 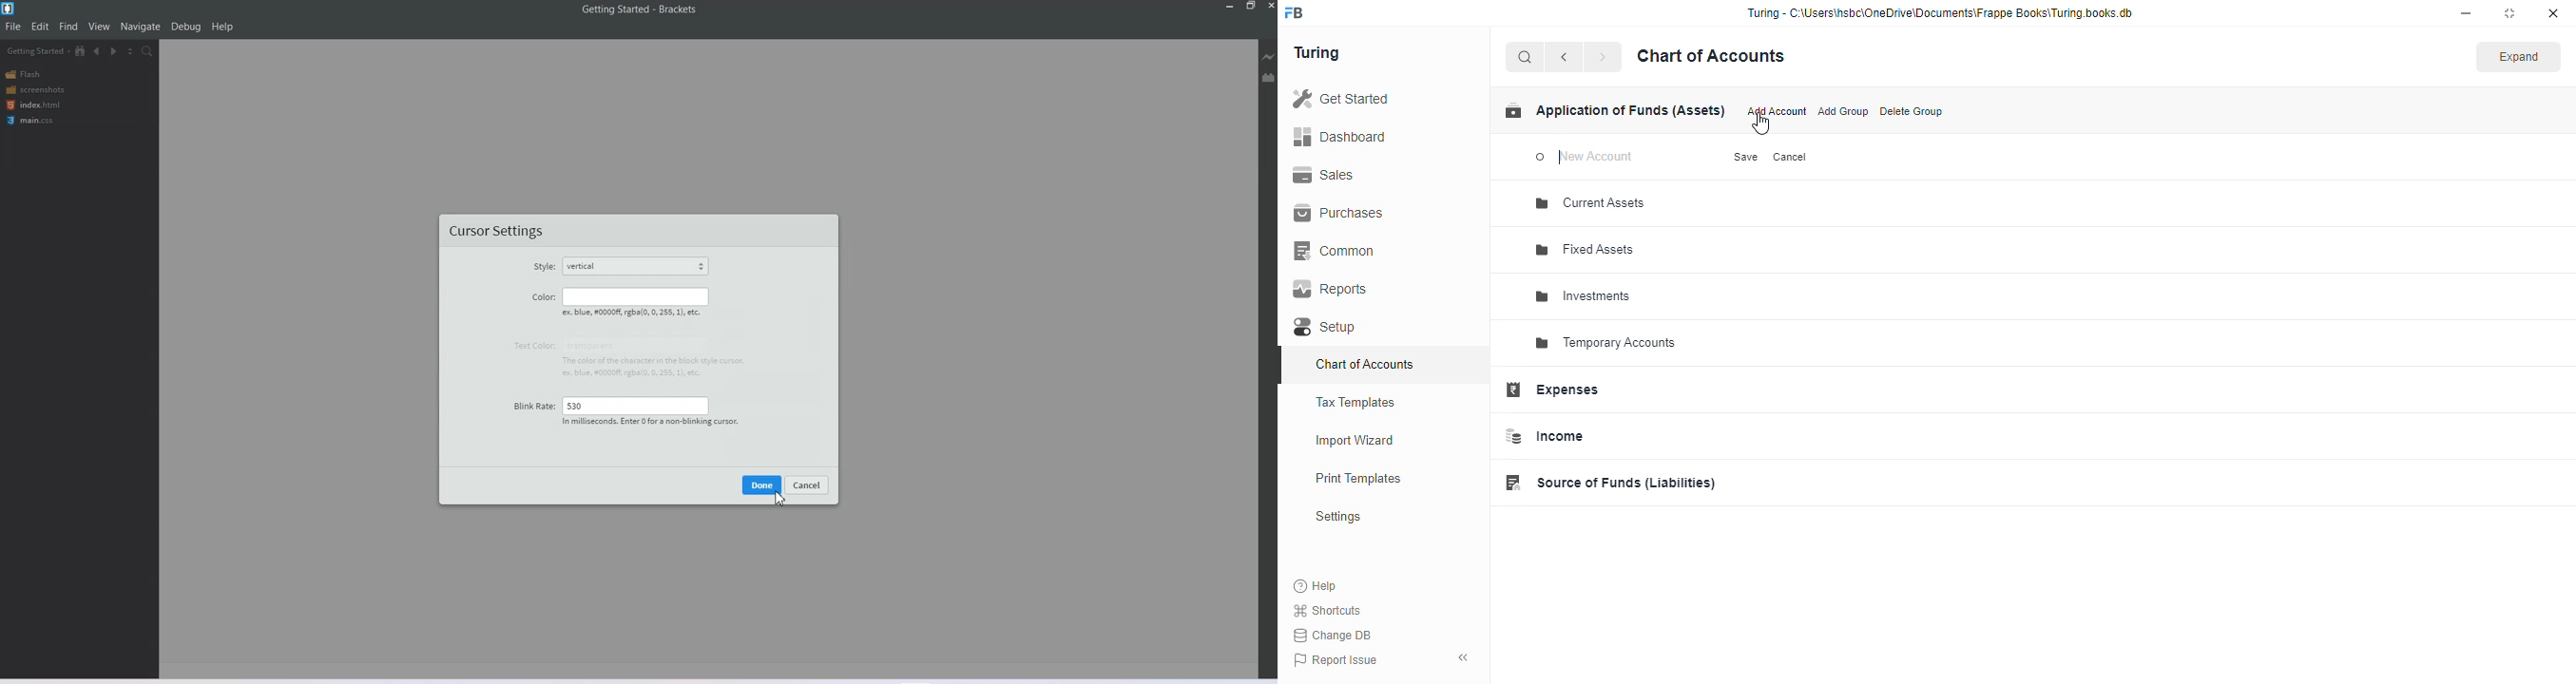 What do you see at coordinates (1587, 250) in the screenshot?
I see `fixed assets` at bounding box center [1587, 250].